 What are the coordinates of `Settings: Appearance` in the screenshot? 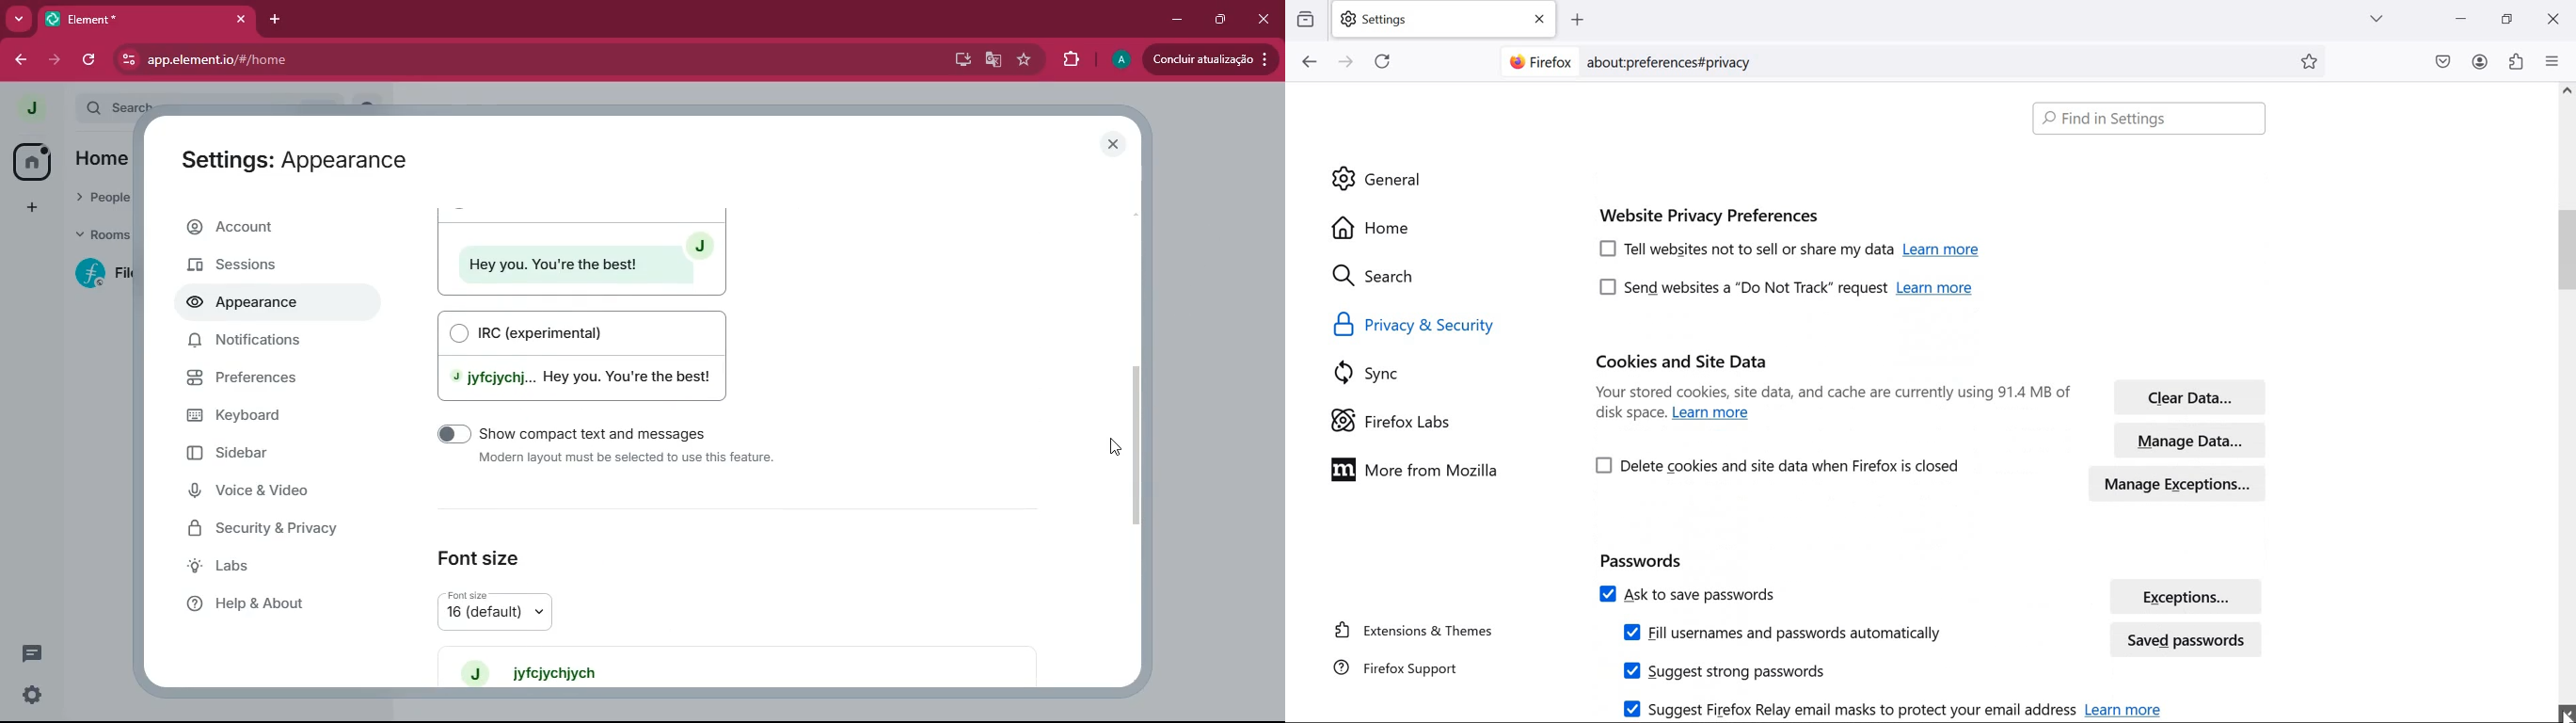 It's located at (291, 161).